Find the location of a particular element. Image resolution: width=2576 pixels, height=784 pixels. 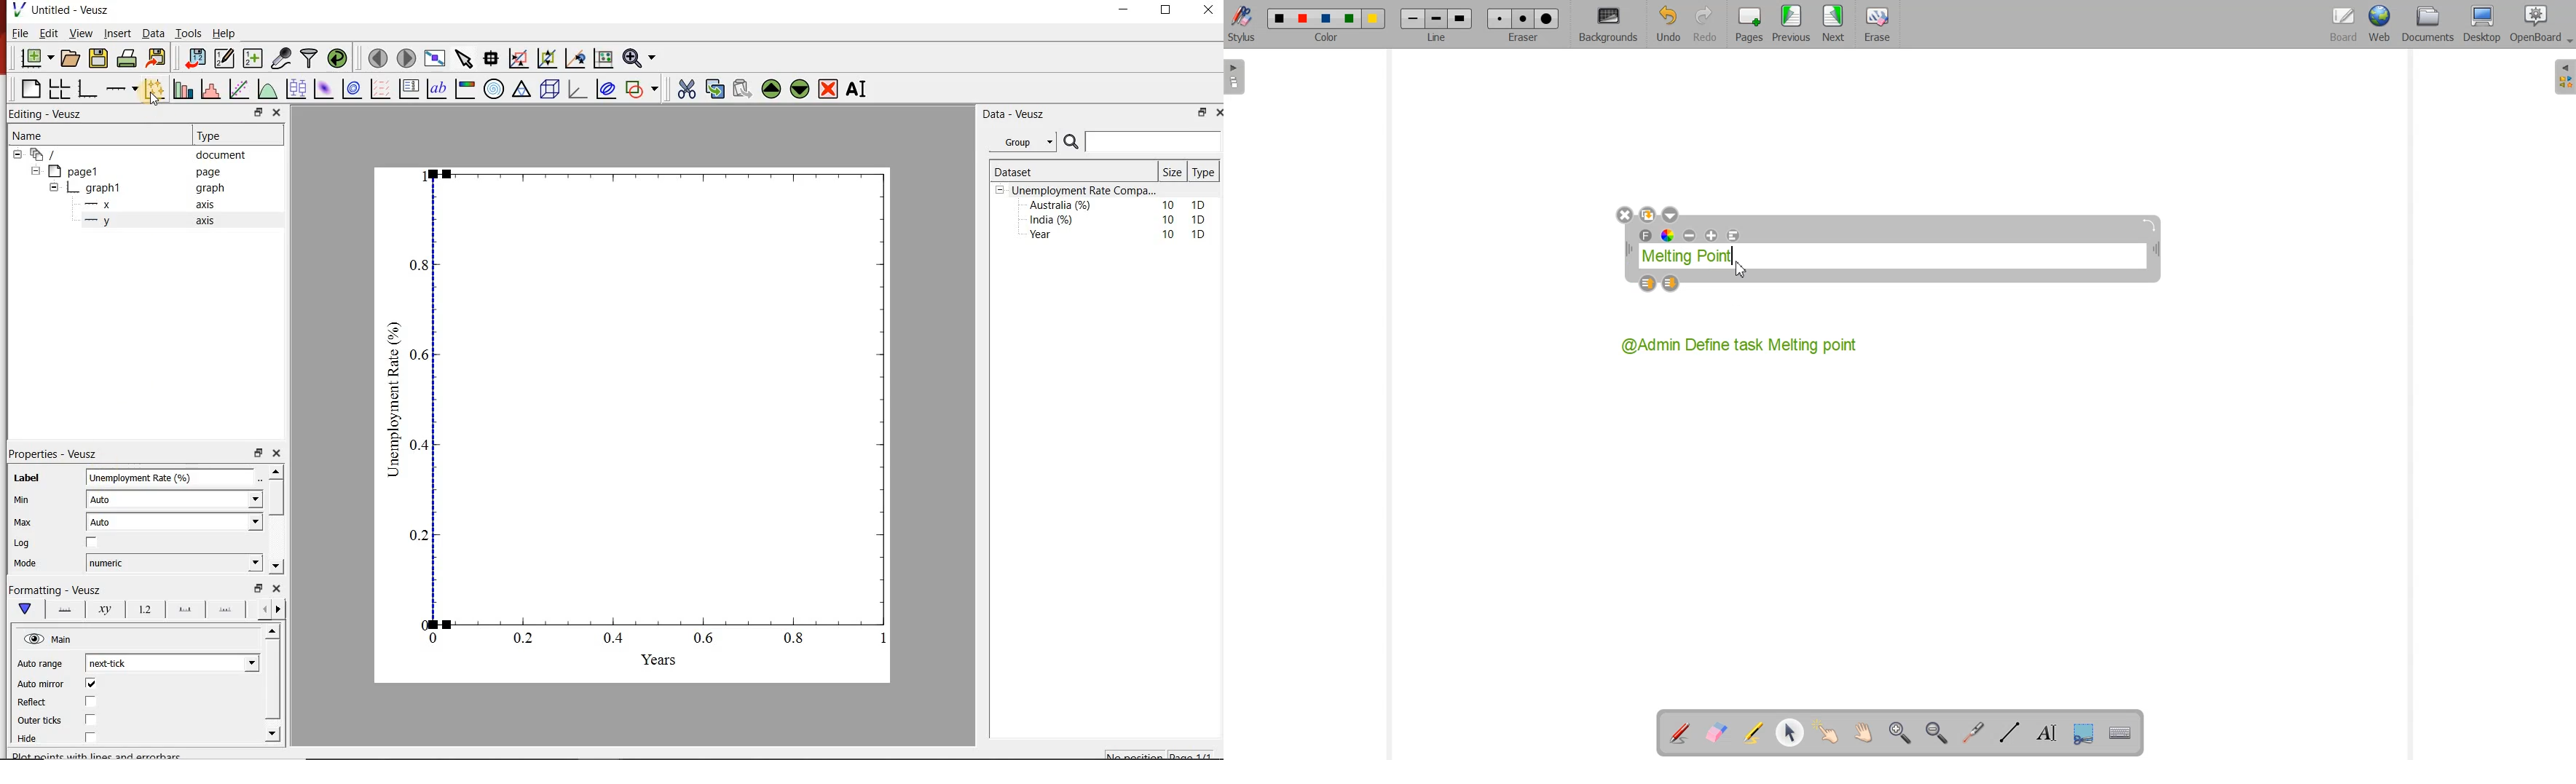

minor ticks is located at coordinates (226, 608).